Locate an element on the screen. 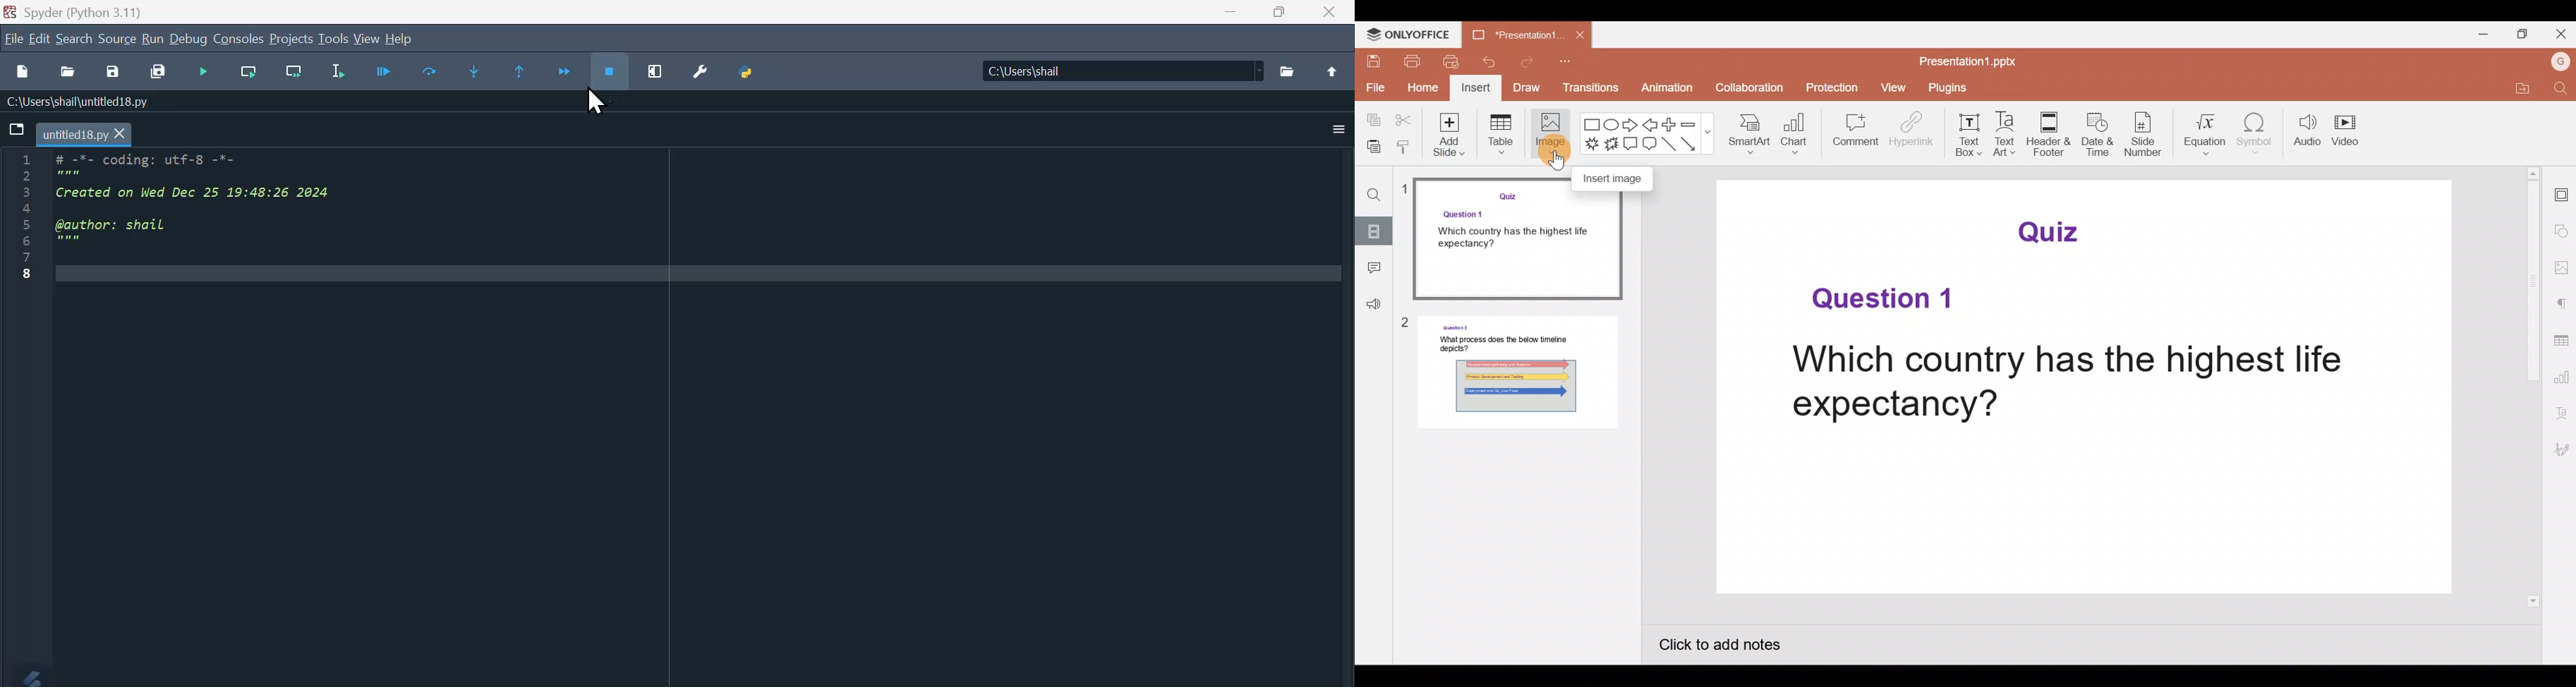 The image size is (2576, 700). Run is located at coordinates (155, 38).